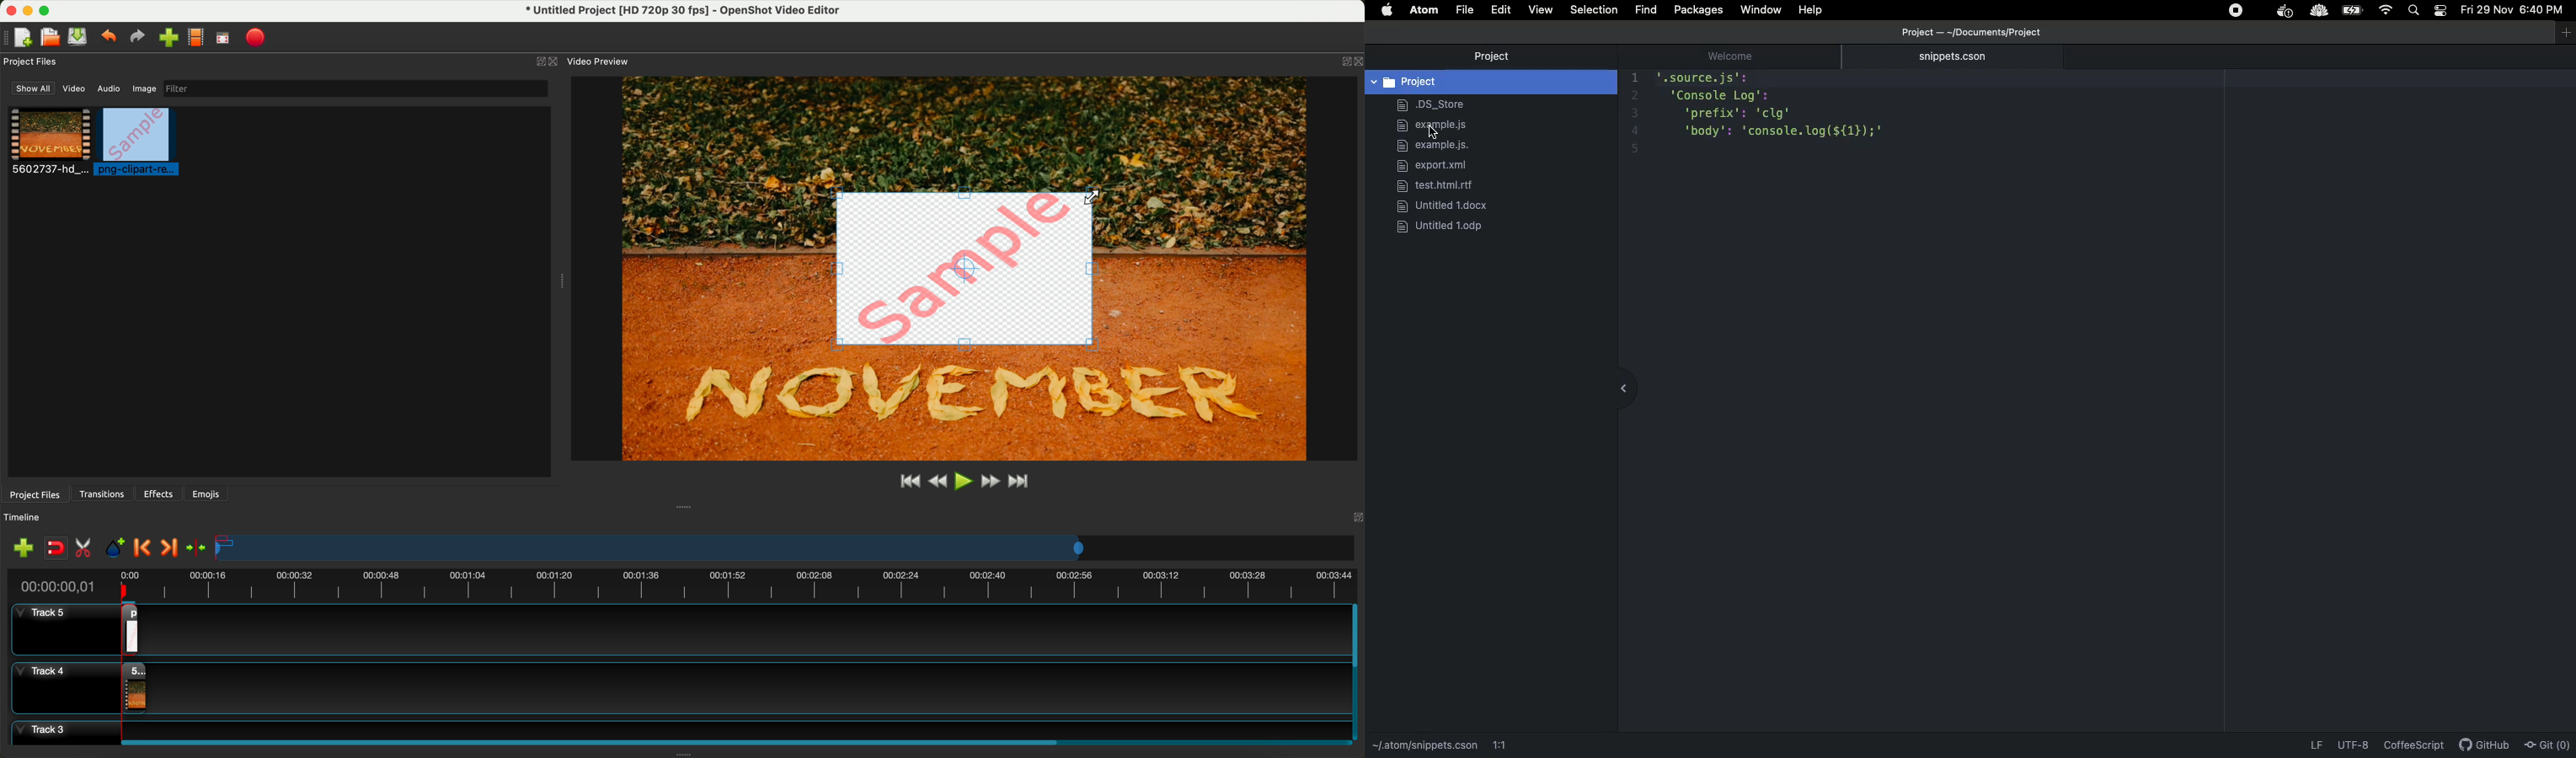  I want to click on timeline, so click(682, 584).